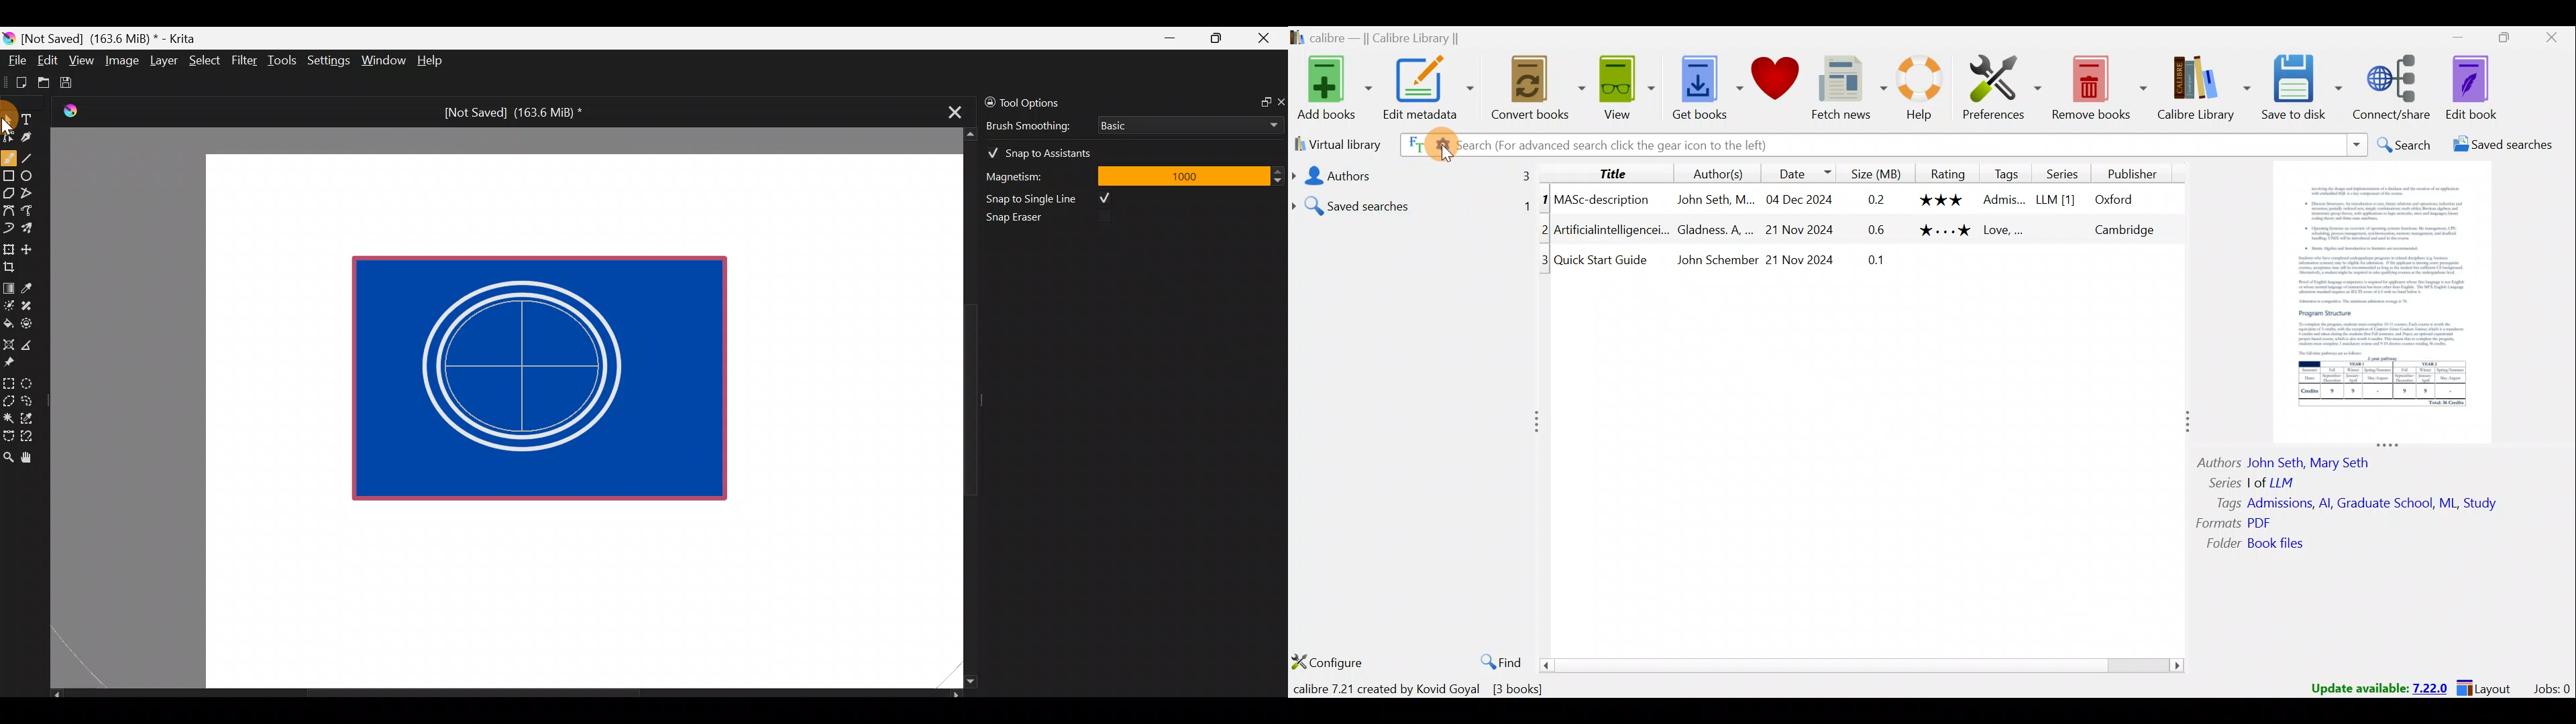 Image resolution: width=2576 pixels, height=728 pixels. What do you see at coordinates (1413, 174) in the screenshot?
I see `Authors` at bounding box center [1413, 174].